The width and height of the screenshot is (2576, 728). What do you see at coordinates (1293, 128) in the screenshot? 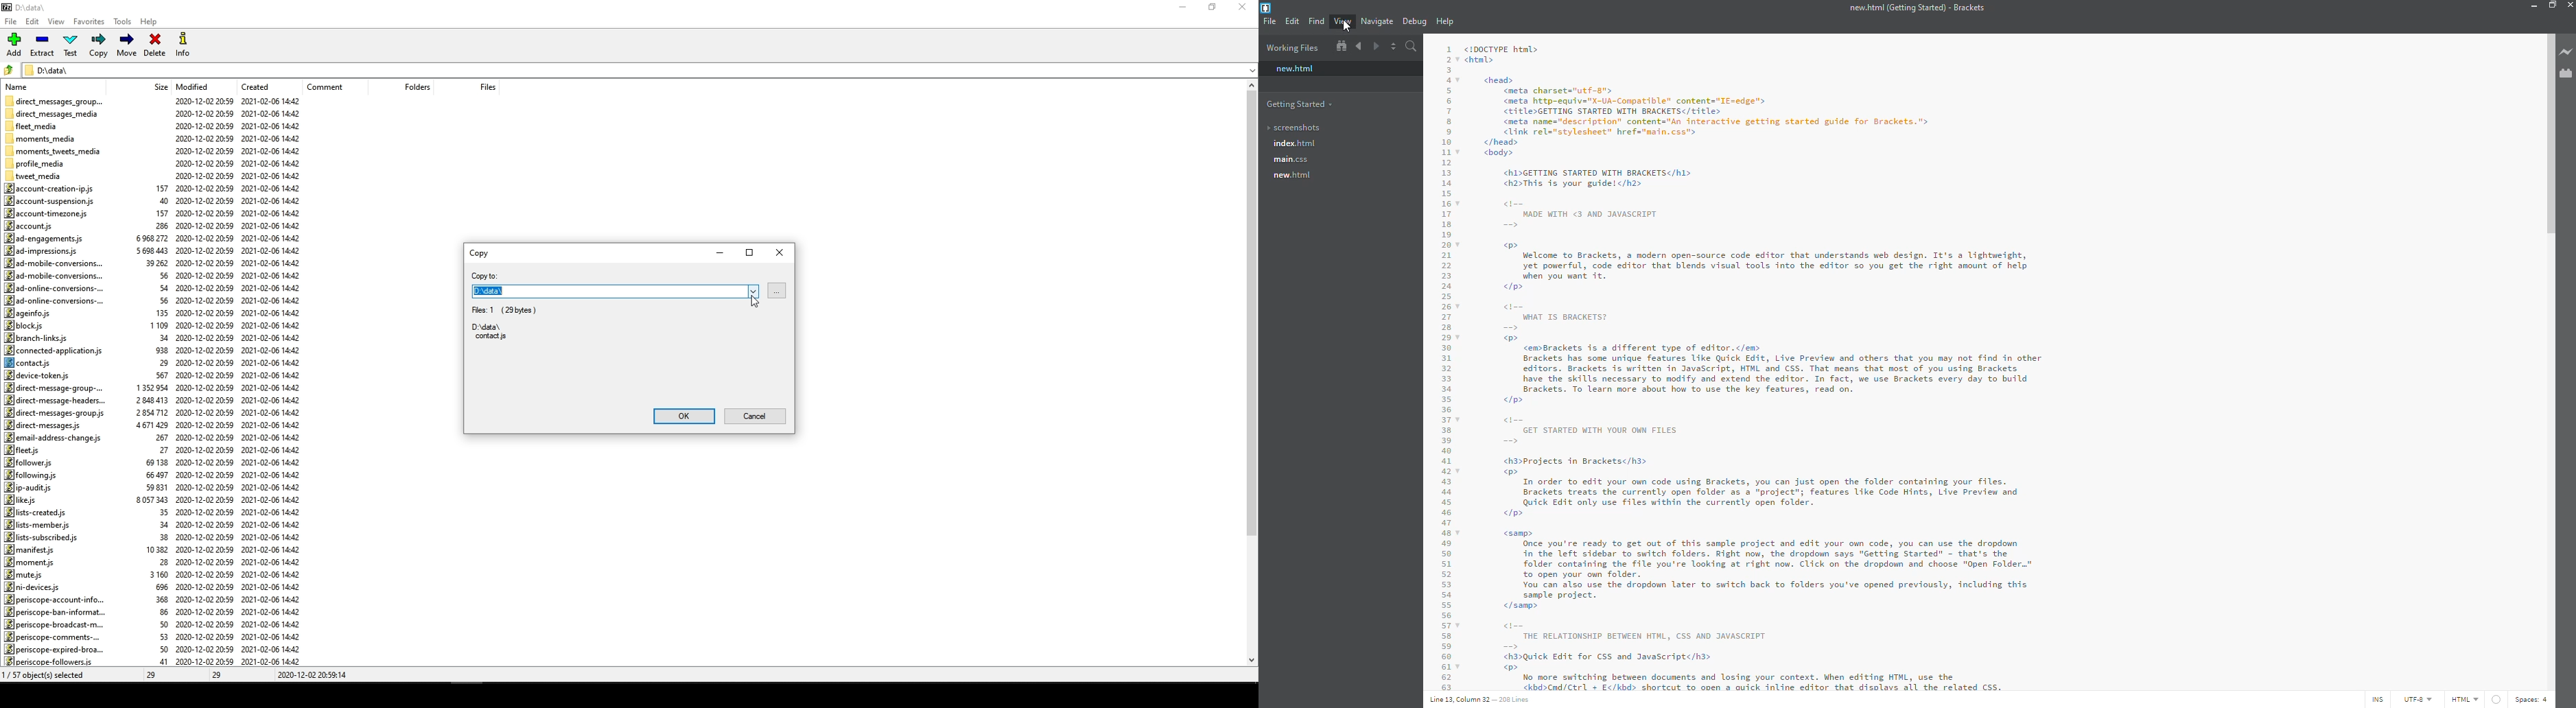
I see `screenshots` at bounding box center [1293, 128].